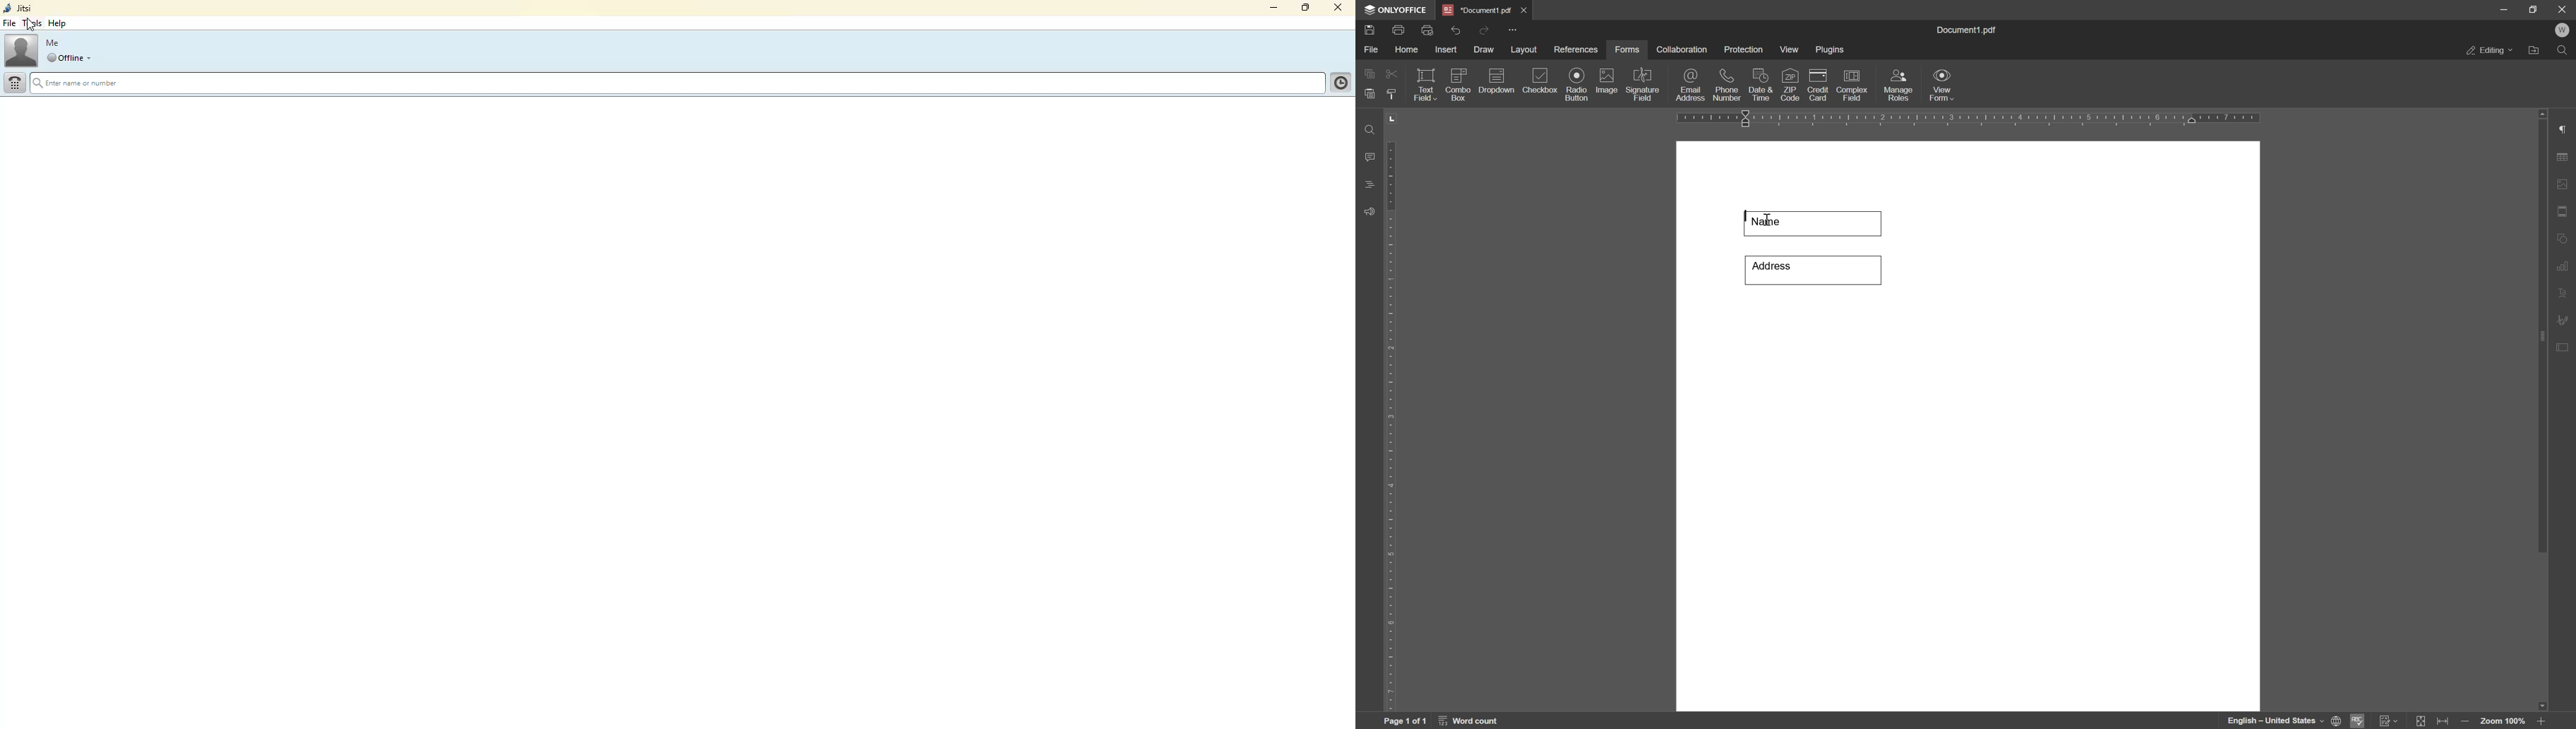  I want to click on radio button, so click(1576, 84).